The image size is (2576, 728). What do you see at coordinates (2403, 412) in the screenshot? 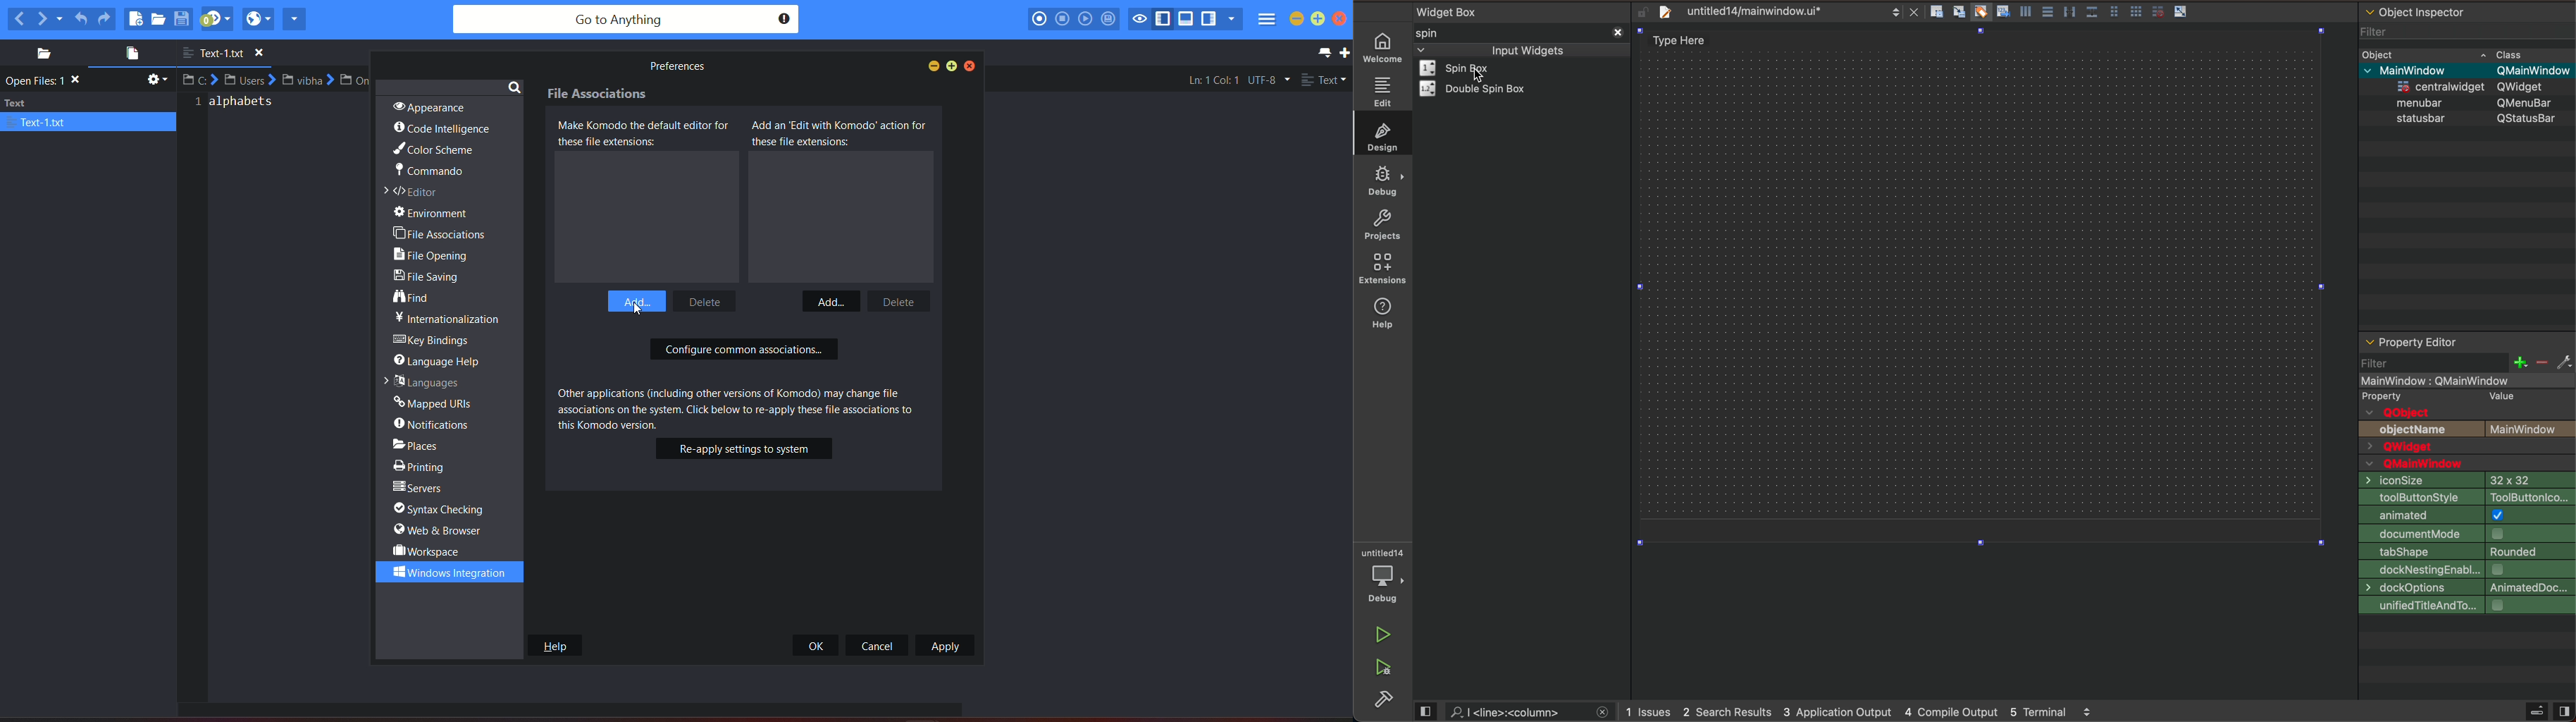
I see `text` at bounding box center [2403, 412].